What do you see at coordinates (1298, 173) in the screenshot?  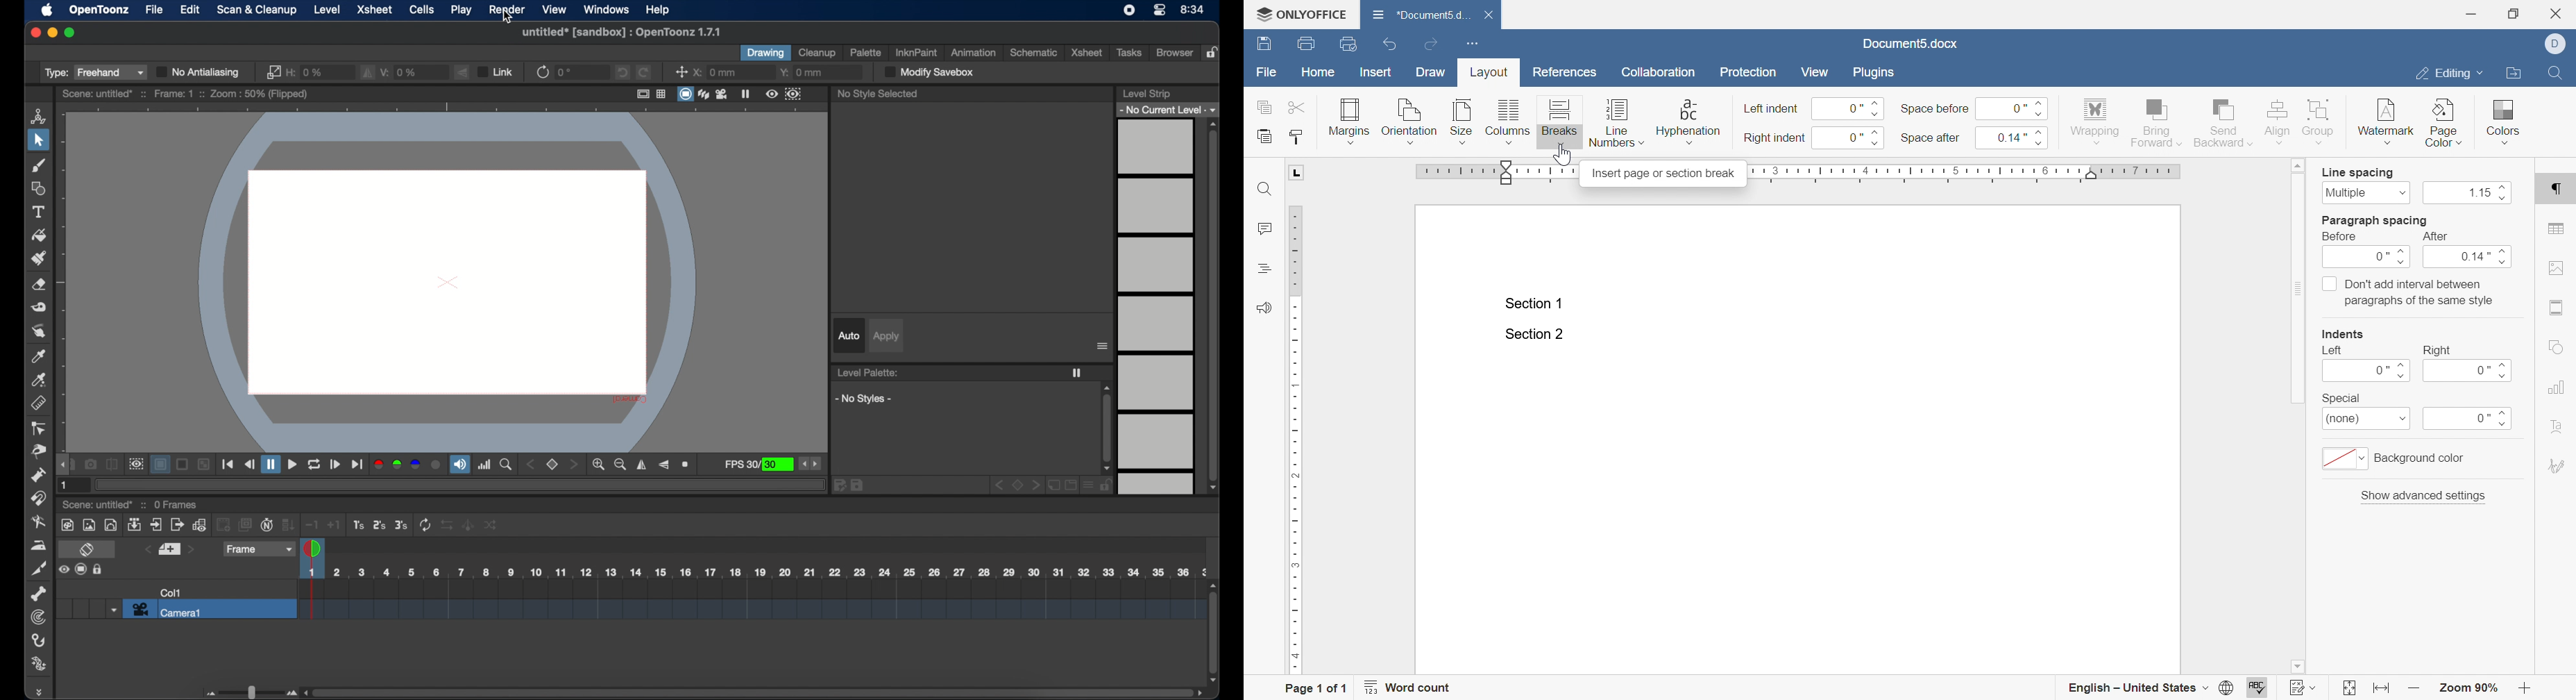 I see `L` at bounding box center [1298, 173].